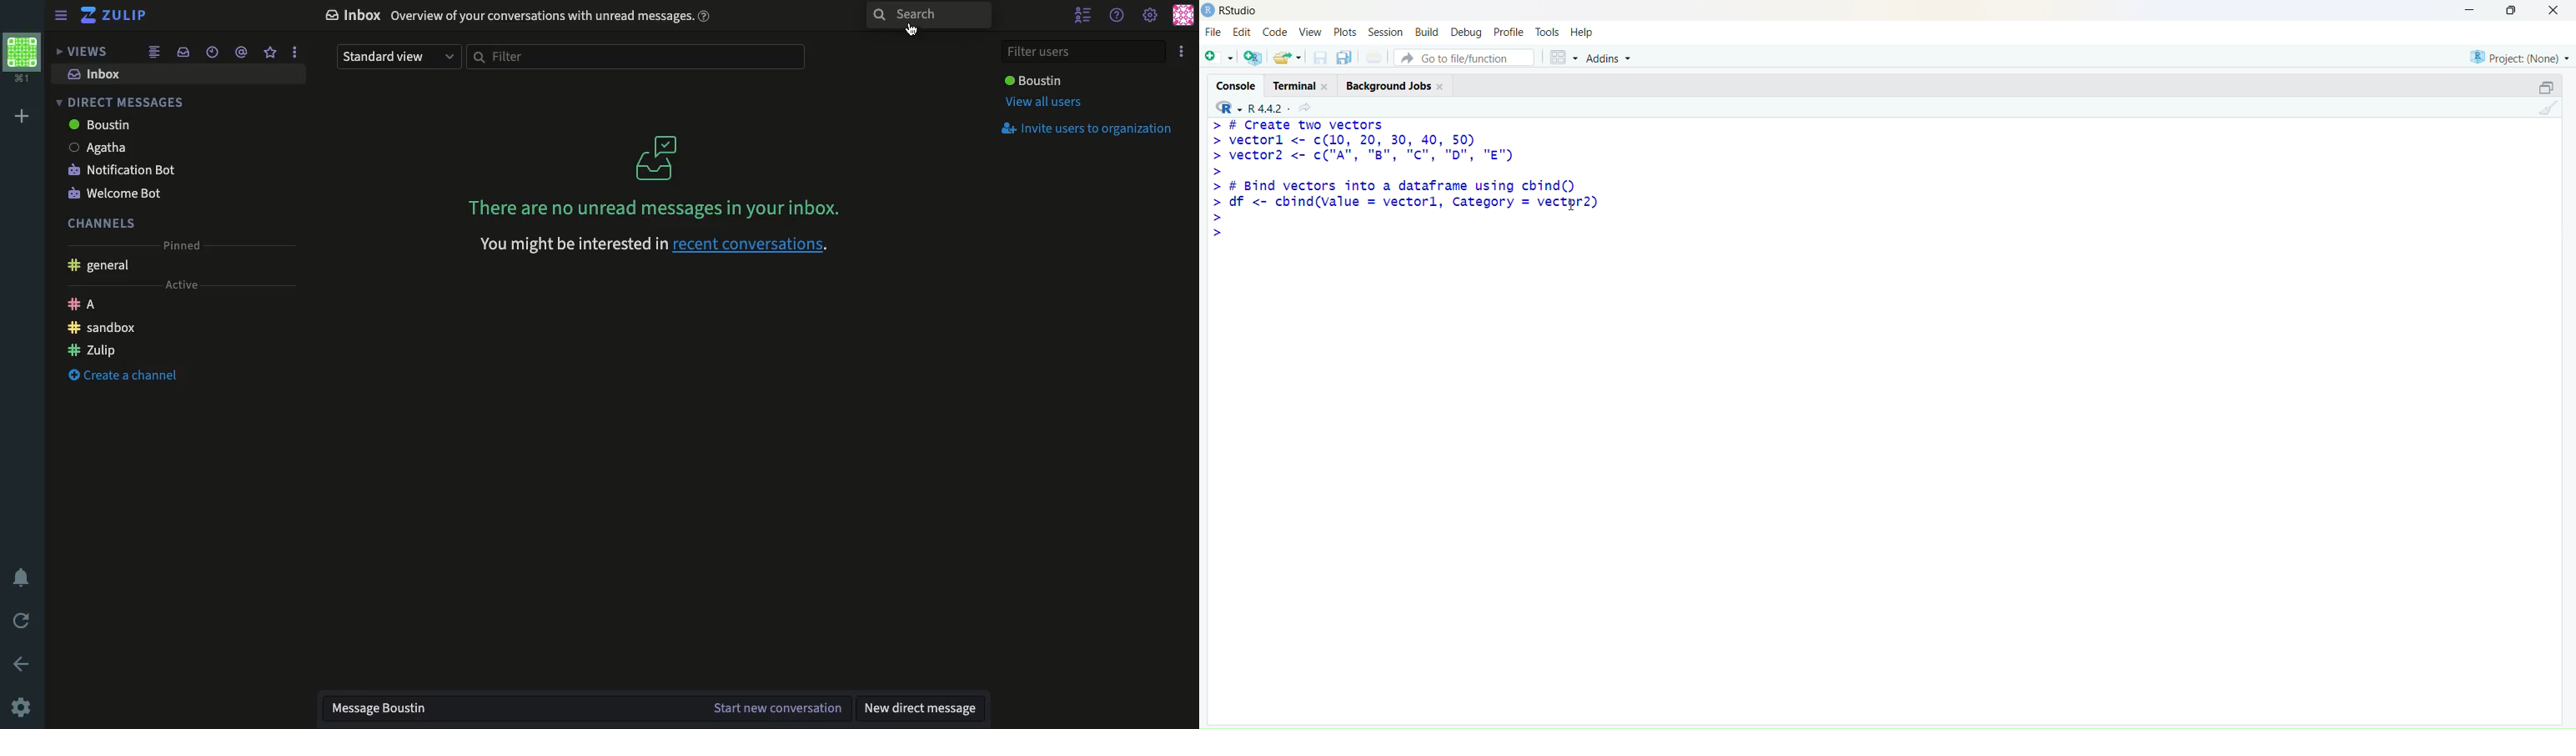 The height and width of the screenshot is (756, 2576). I want to click on Debug, so click(1467, 32).